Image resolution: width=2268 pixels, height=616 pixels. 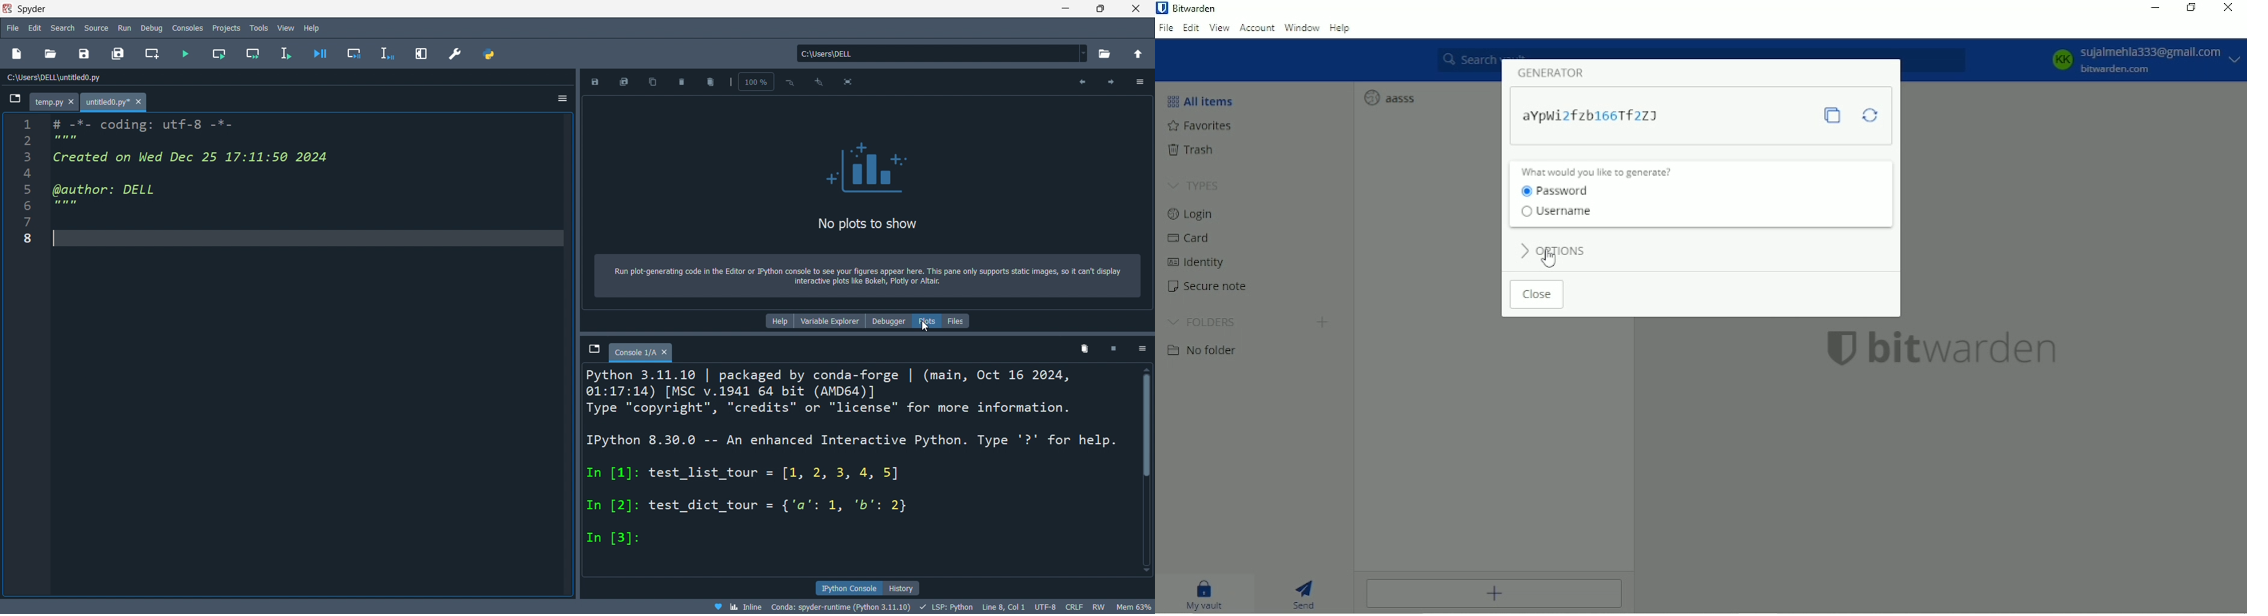 What do you see at coordinates (563, 98) in the screenshot?
I see `options` at bounding box center [563, 98].